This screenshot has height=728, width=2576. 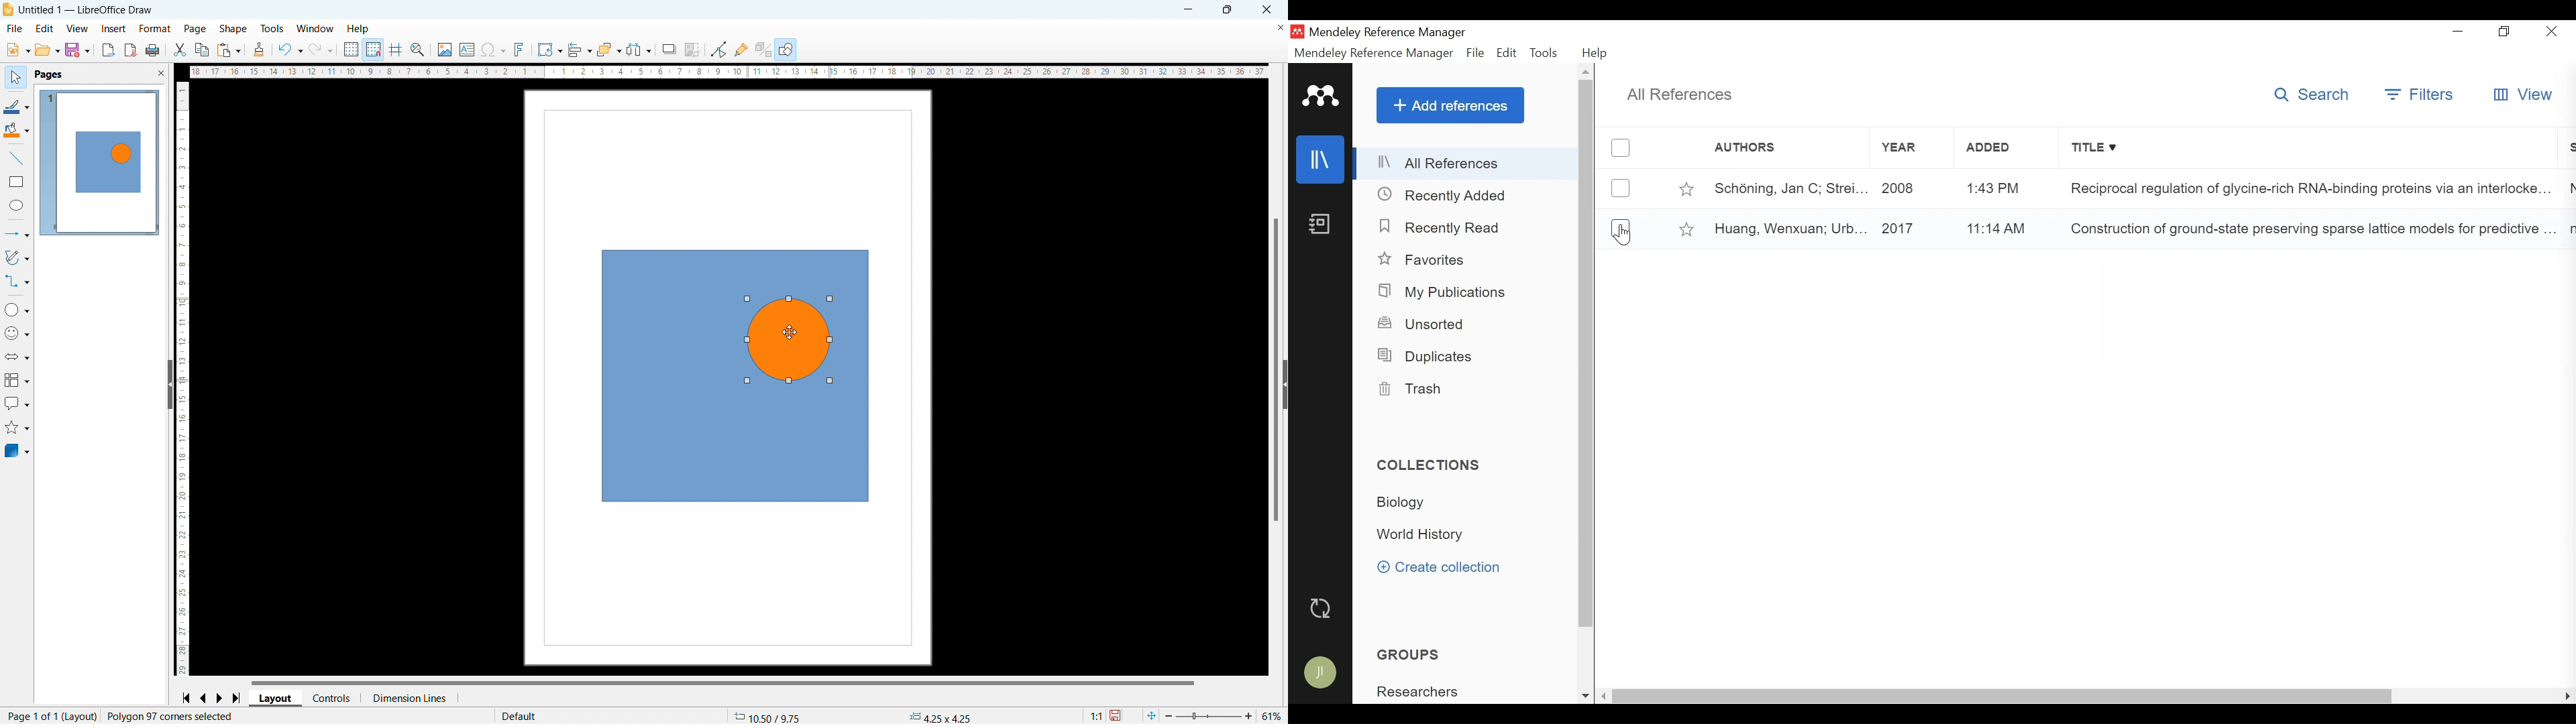 What do you see at coordinates (17, 182) in the screenshot?
I see `rectangle tool` at bounding box center [17, 182].